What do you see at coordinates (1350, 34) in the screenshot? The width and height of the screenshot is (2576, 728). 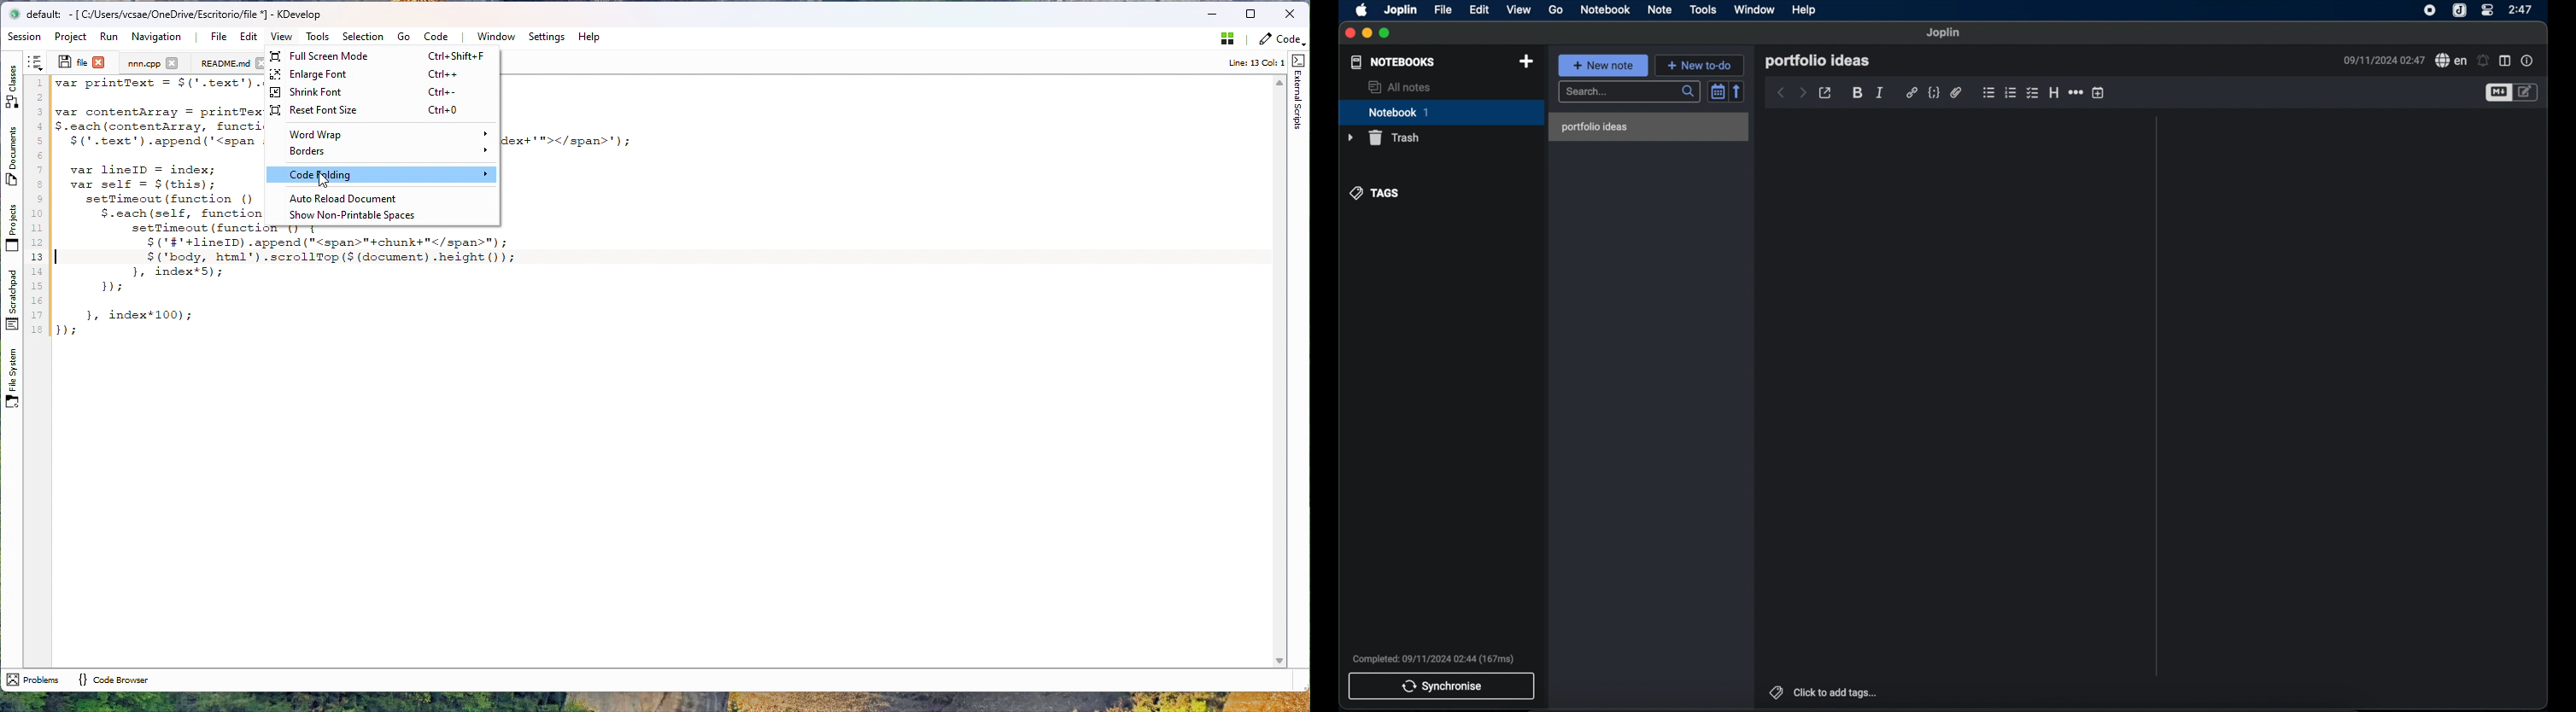 I see `close` at bounding box center [1350, 34].